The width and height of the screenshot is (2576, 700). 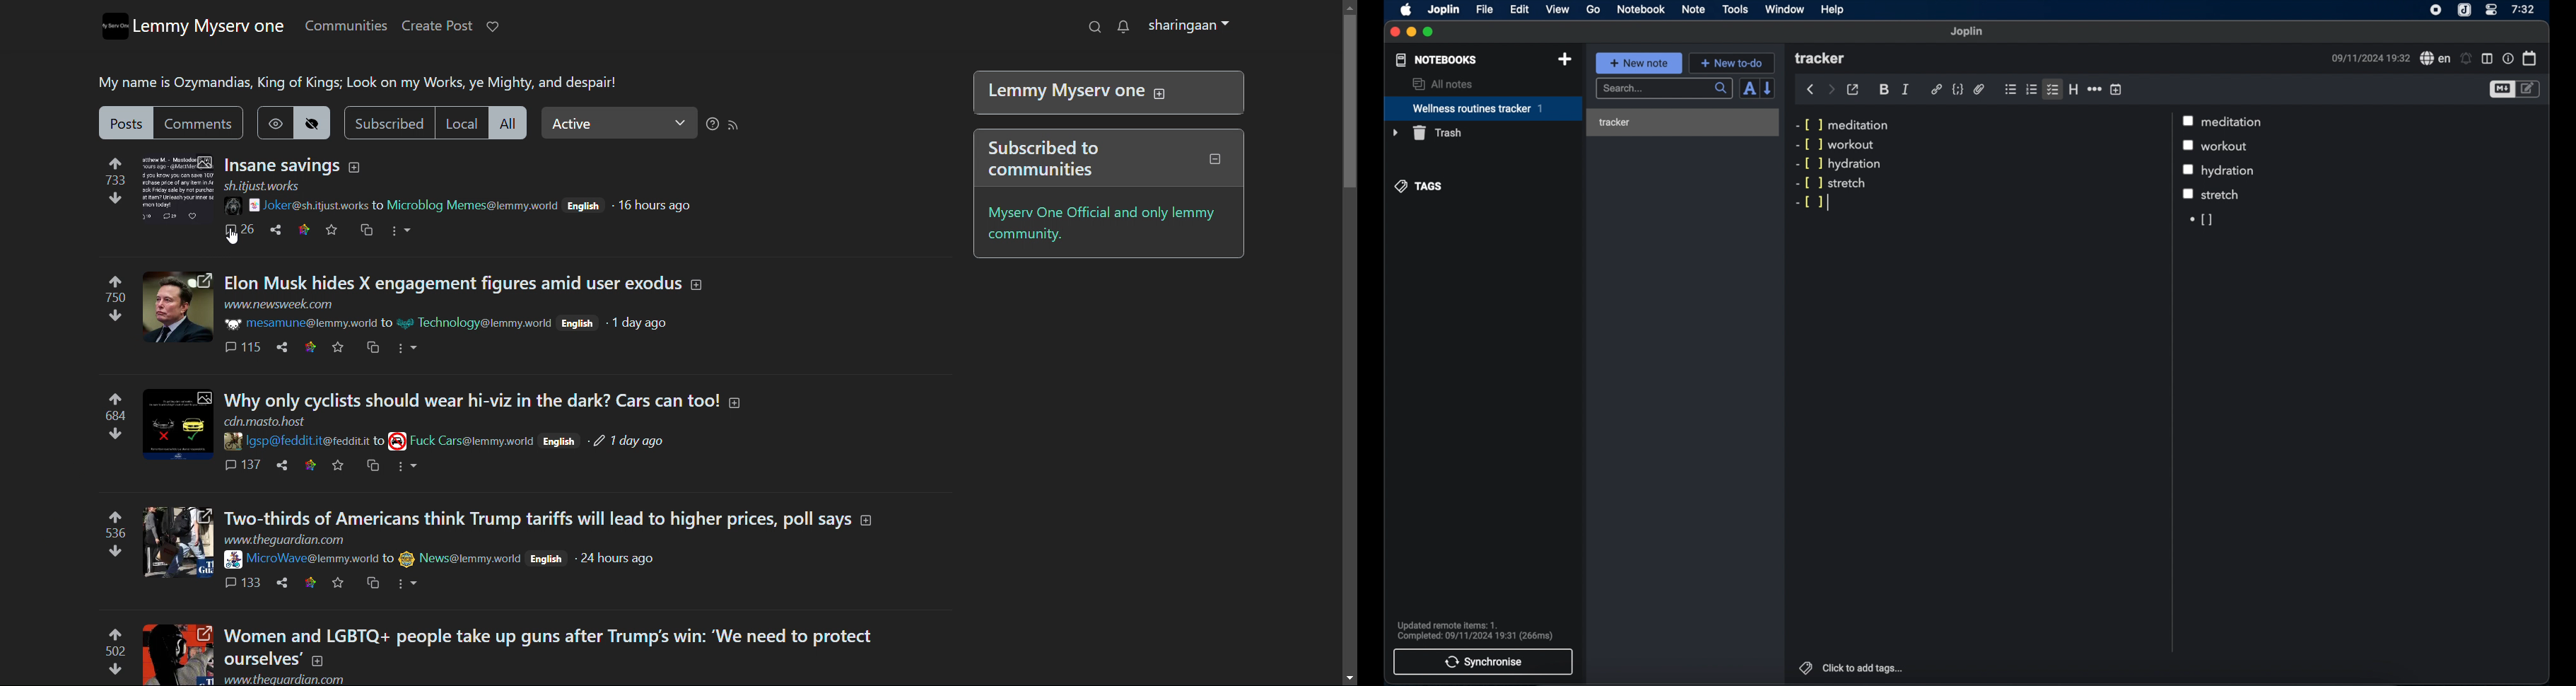 I want to click on share, so click(x=281, y=347).